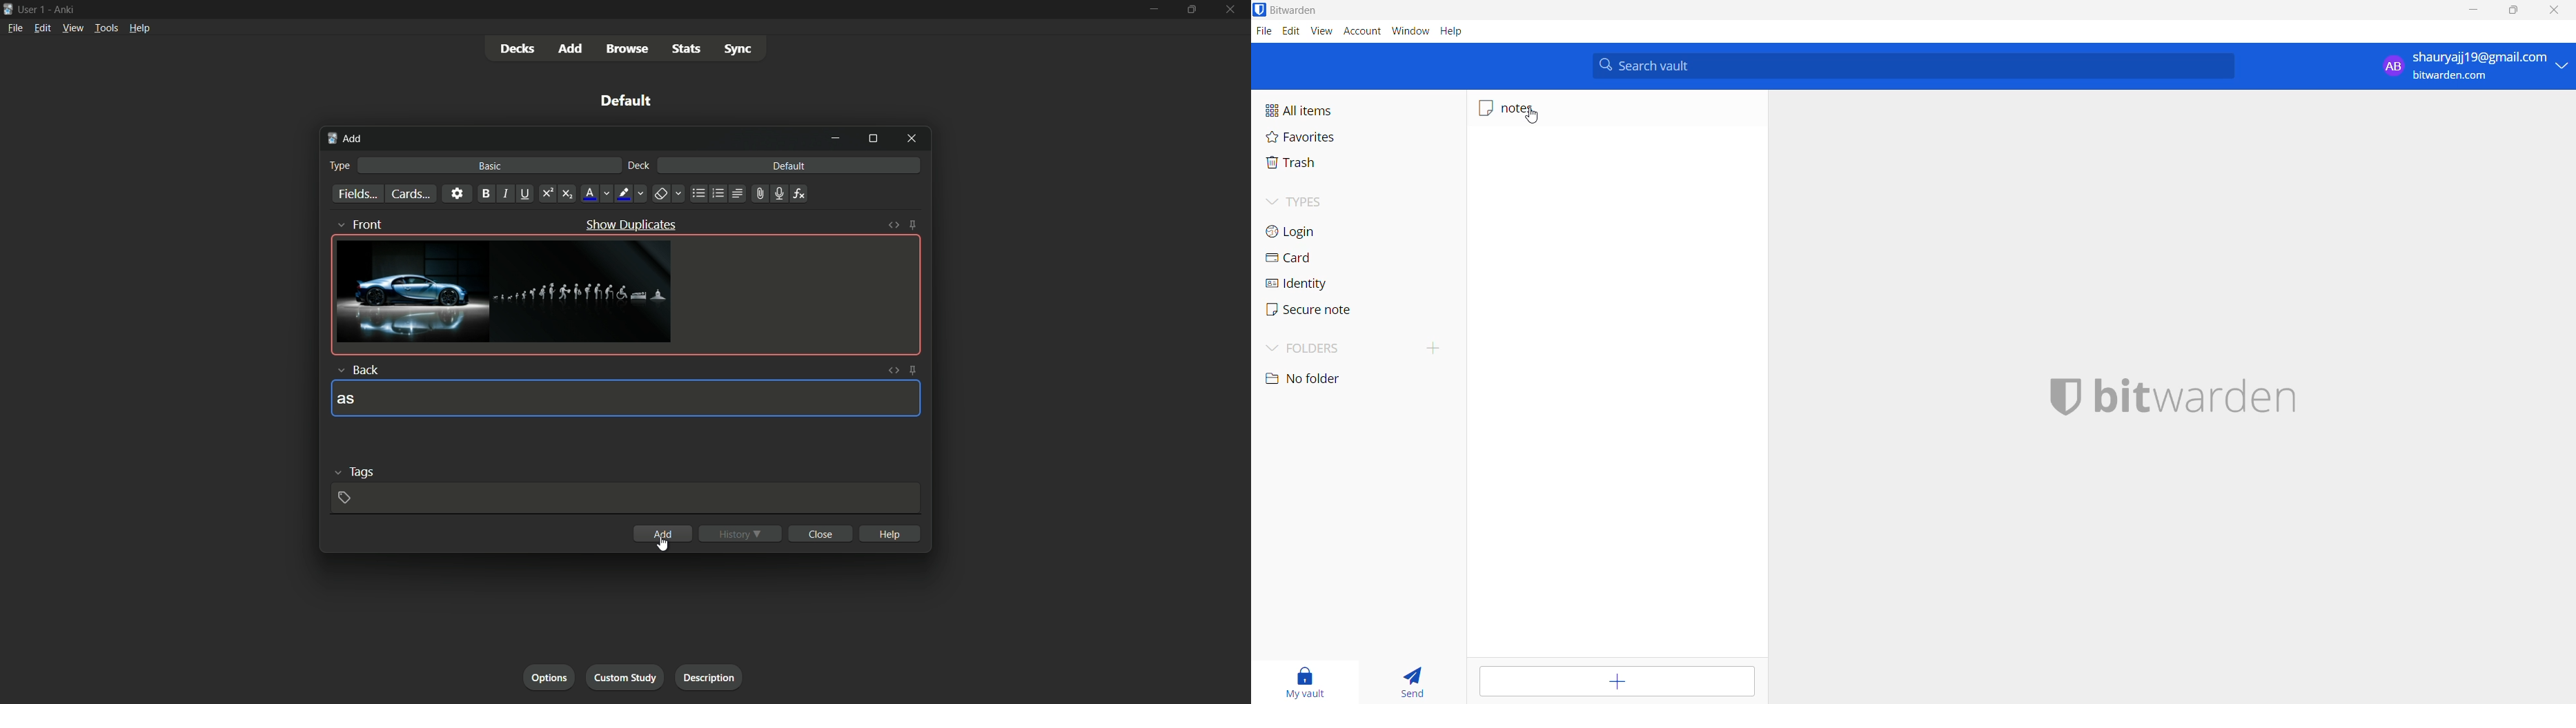 This screenshot has height=728, width=2576. What do you see at coordinates (549, 193) in the screenshot?
I see `supercript` at bounding box center [549, 193].